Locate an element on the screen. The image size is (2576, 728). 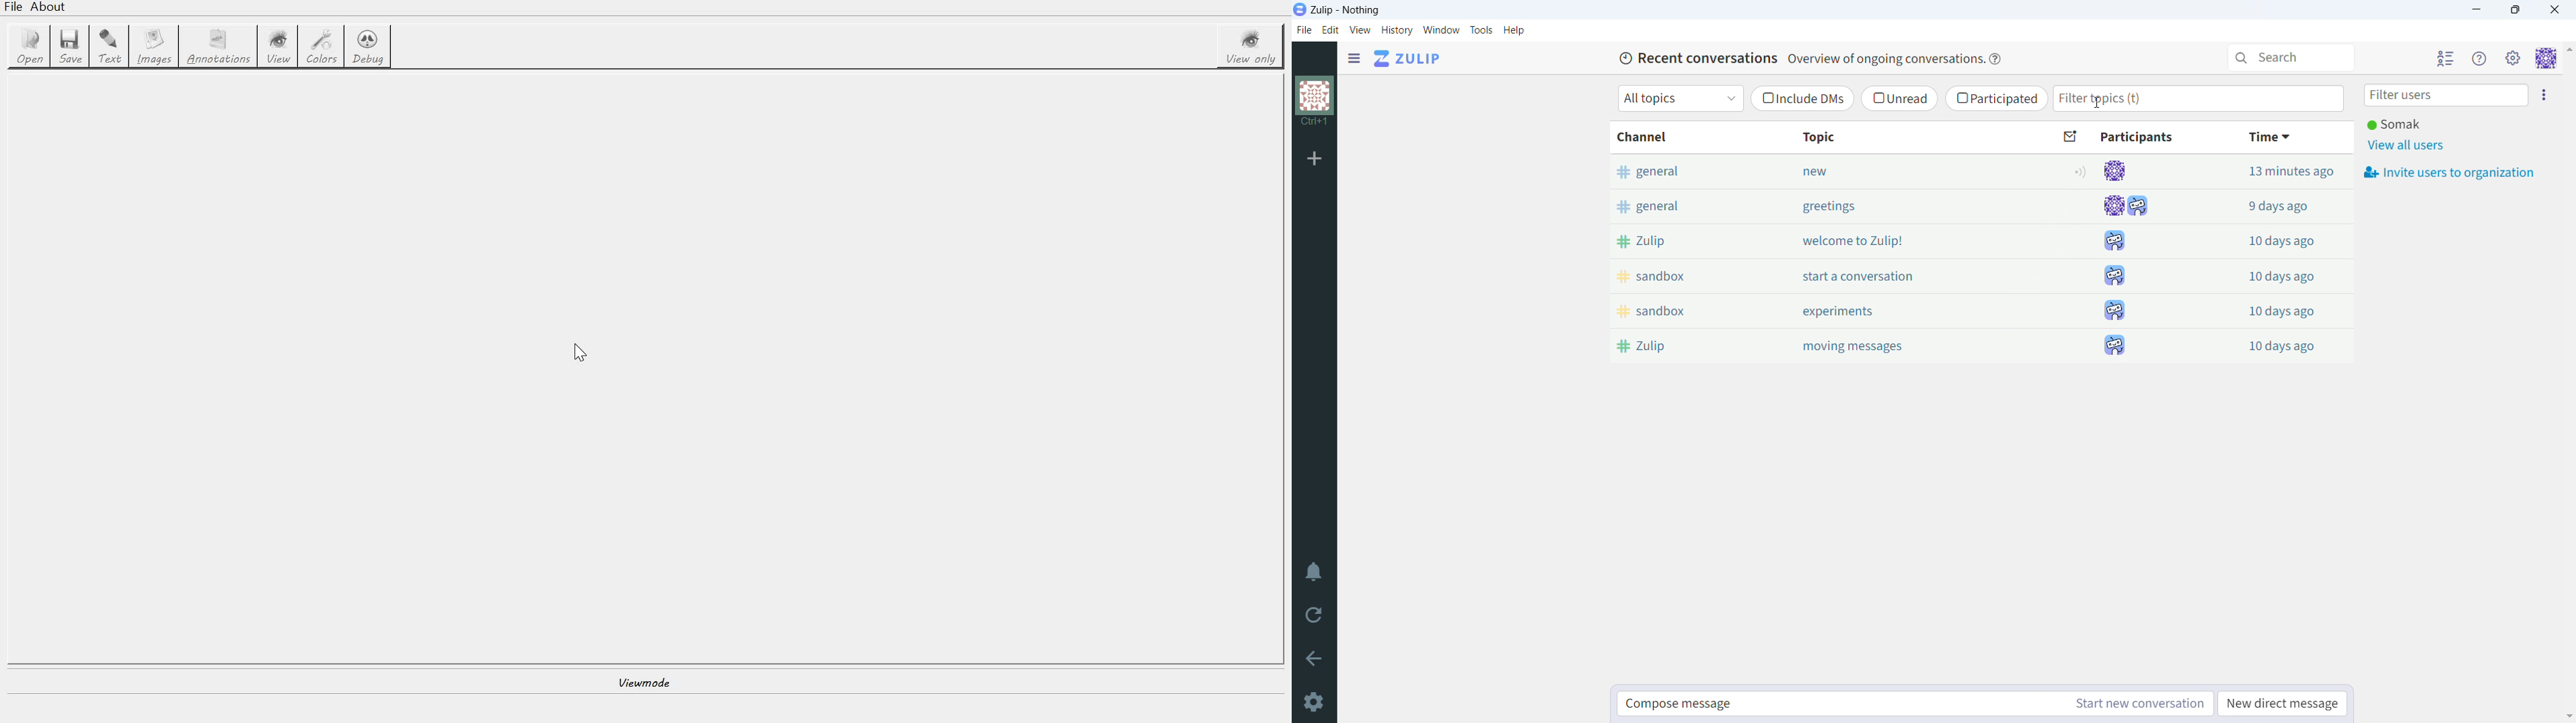
unread is located at coordinates (1900, 98).